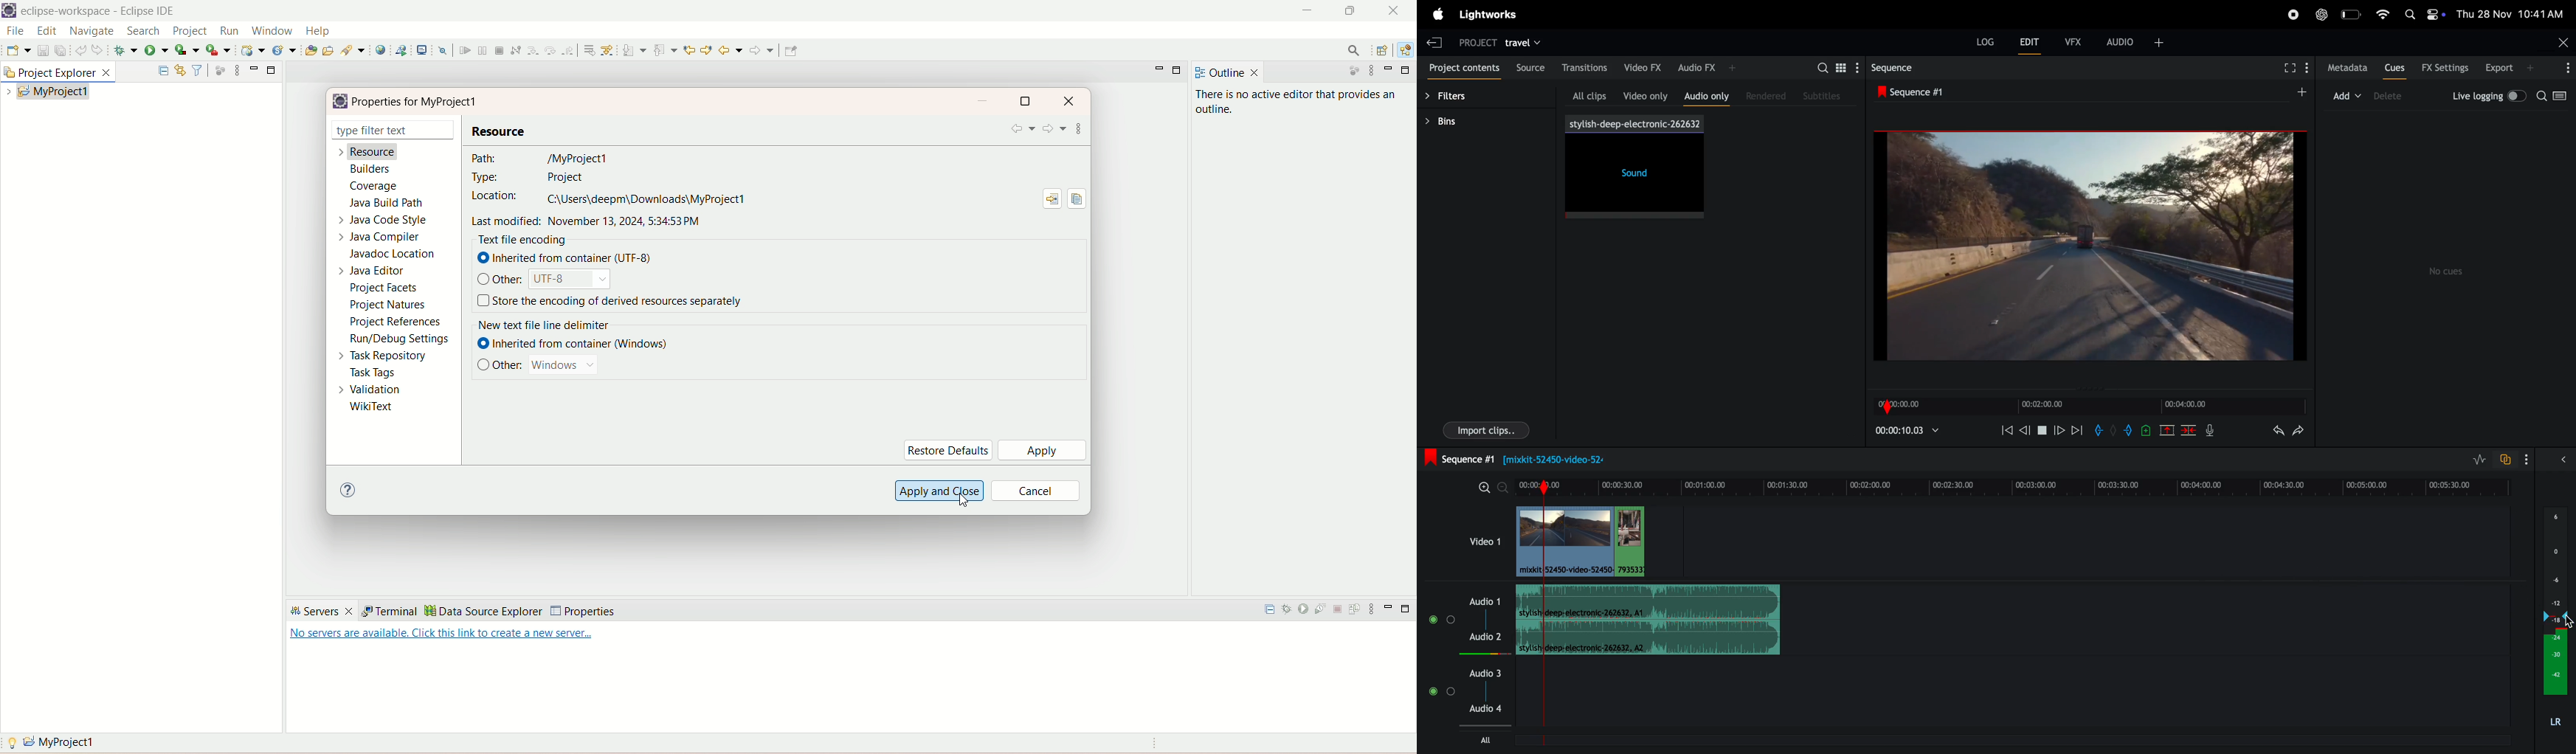 The height and width of the screenshot is (756, 2576). I want to click on minimize, so click(1388, 68).